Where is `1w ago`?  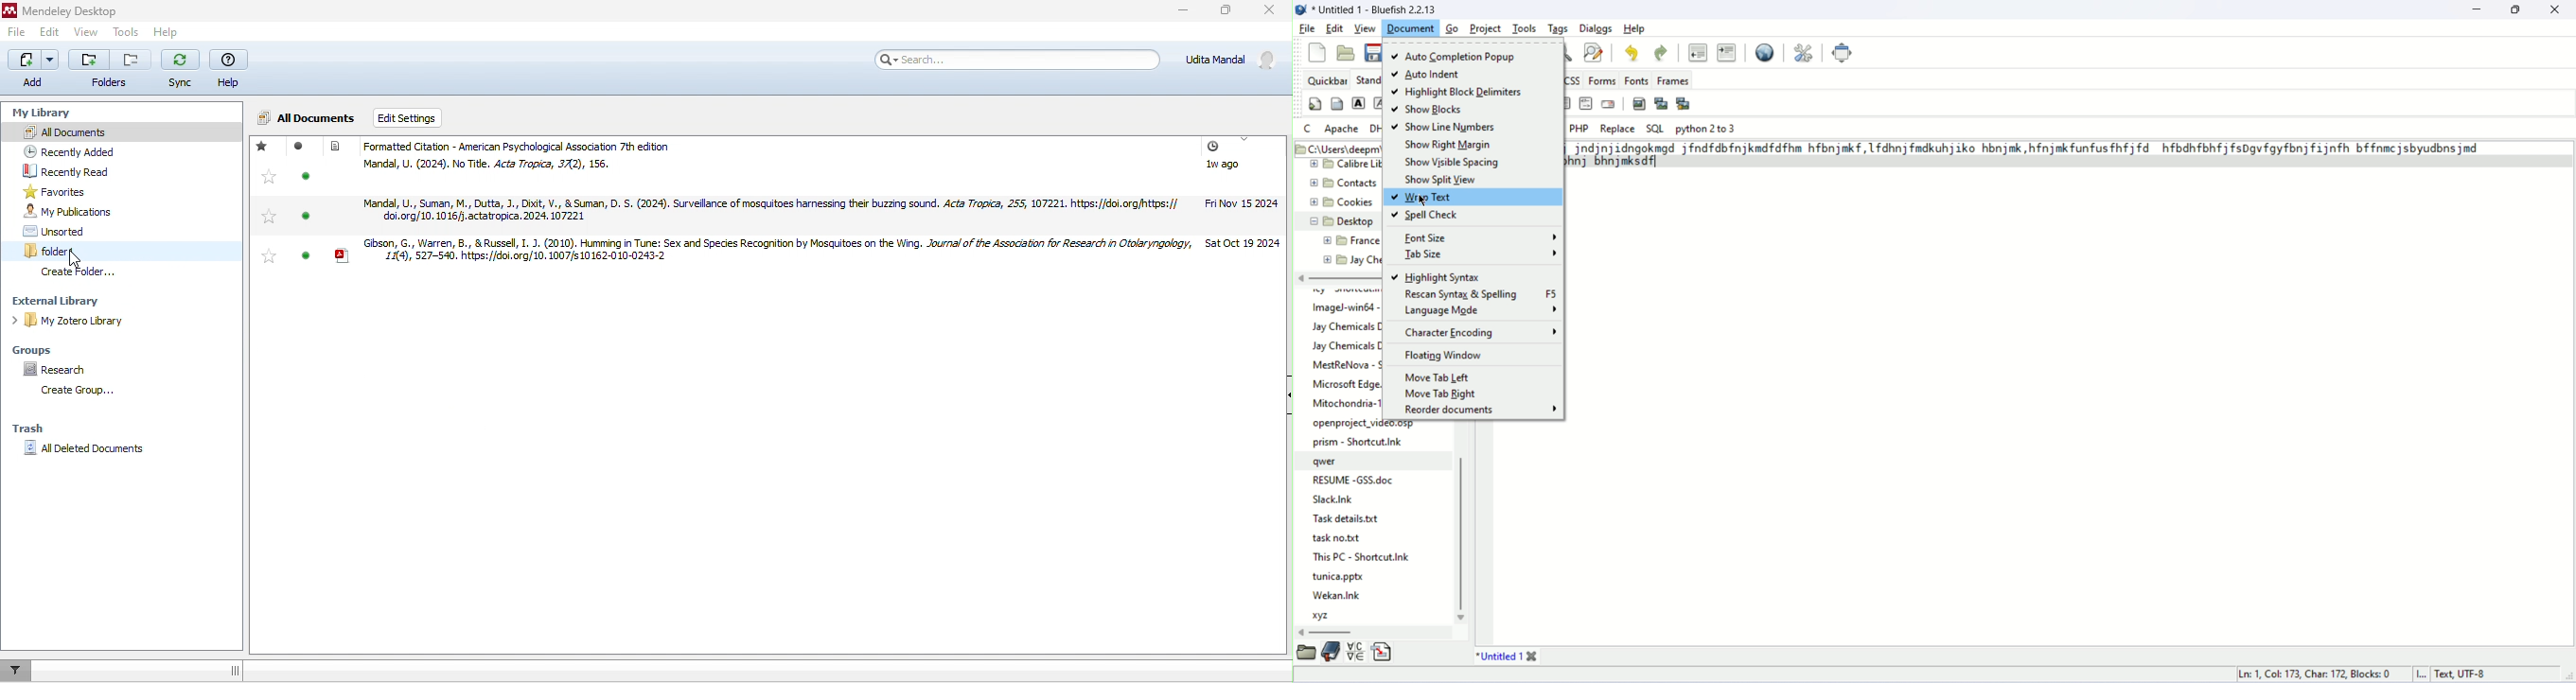 1w ago is located at coordinates (1223, 165).